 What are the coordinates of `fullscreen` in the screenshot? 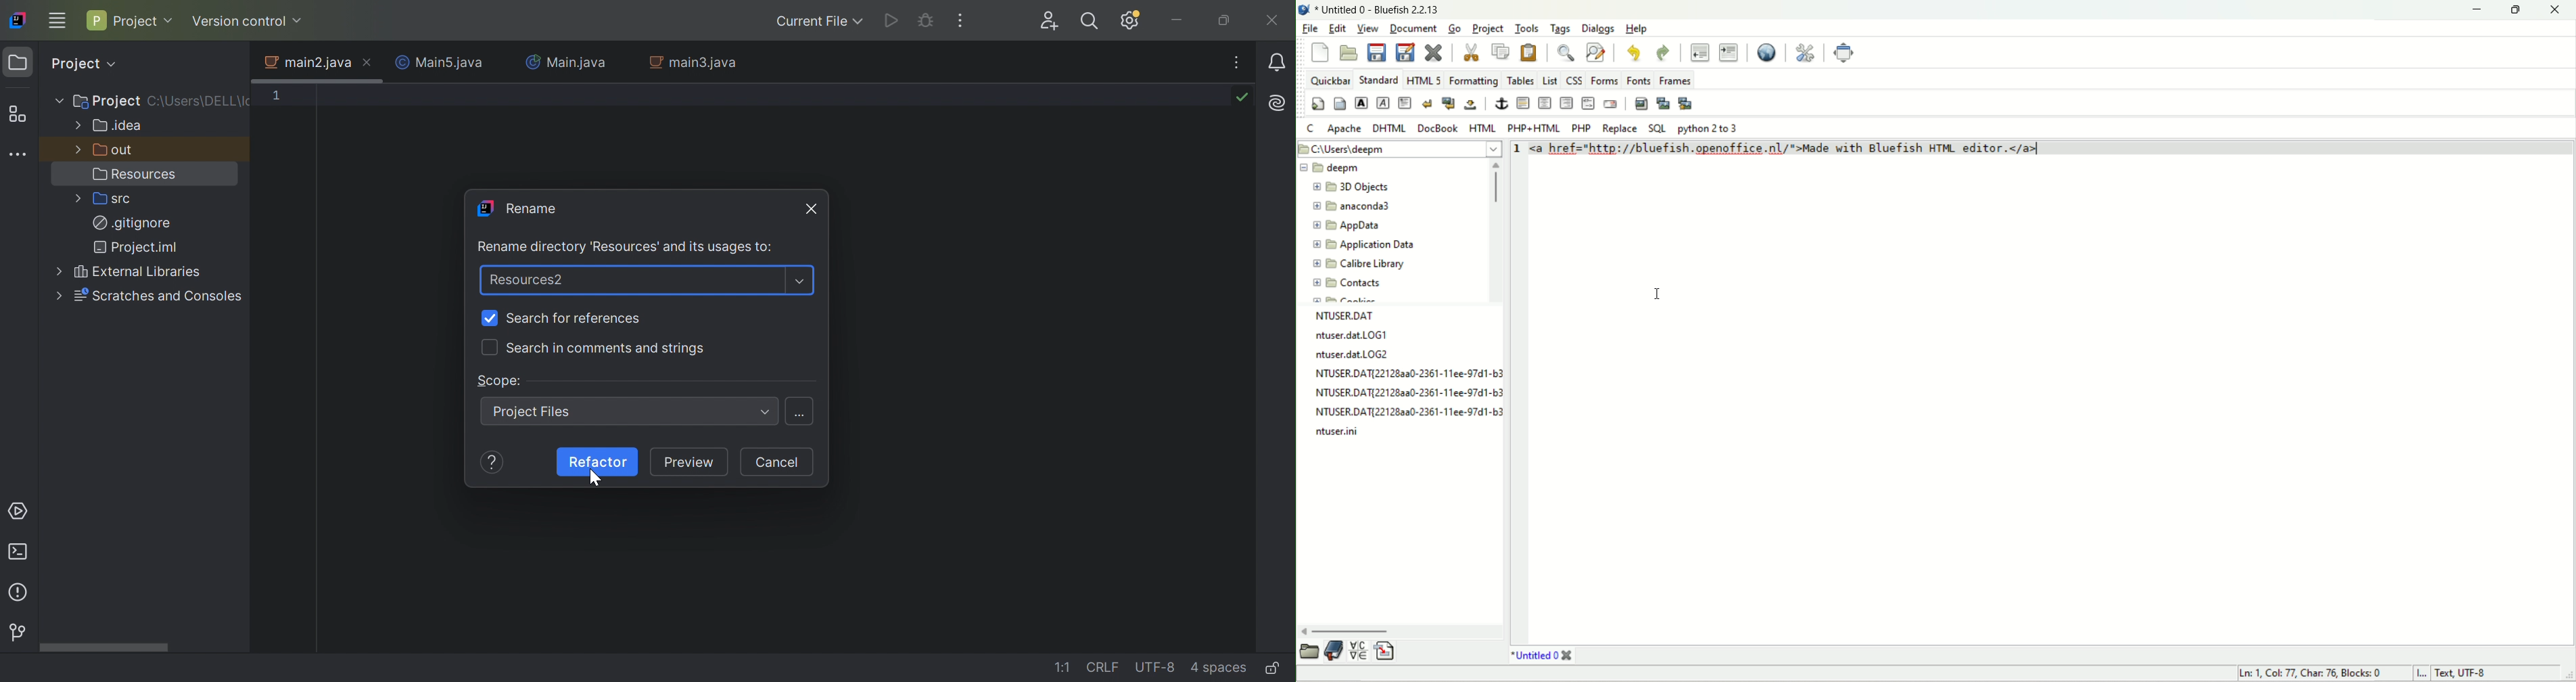 It's located at (1842, 53).